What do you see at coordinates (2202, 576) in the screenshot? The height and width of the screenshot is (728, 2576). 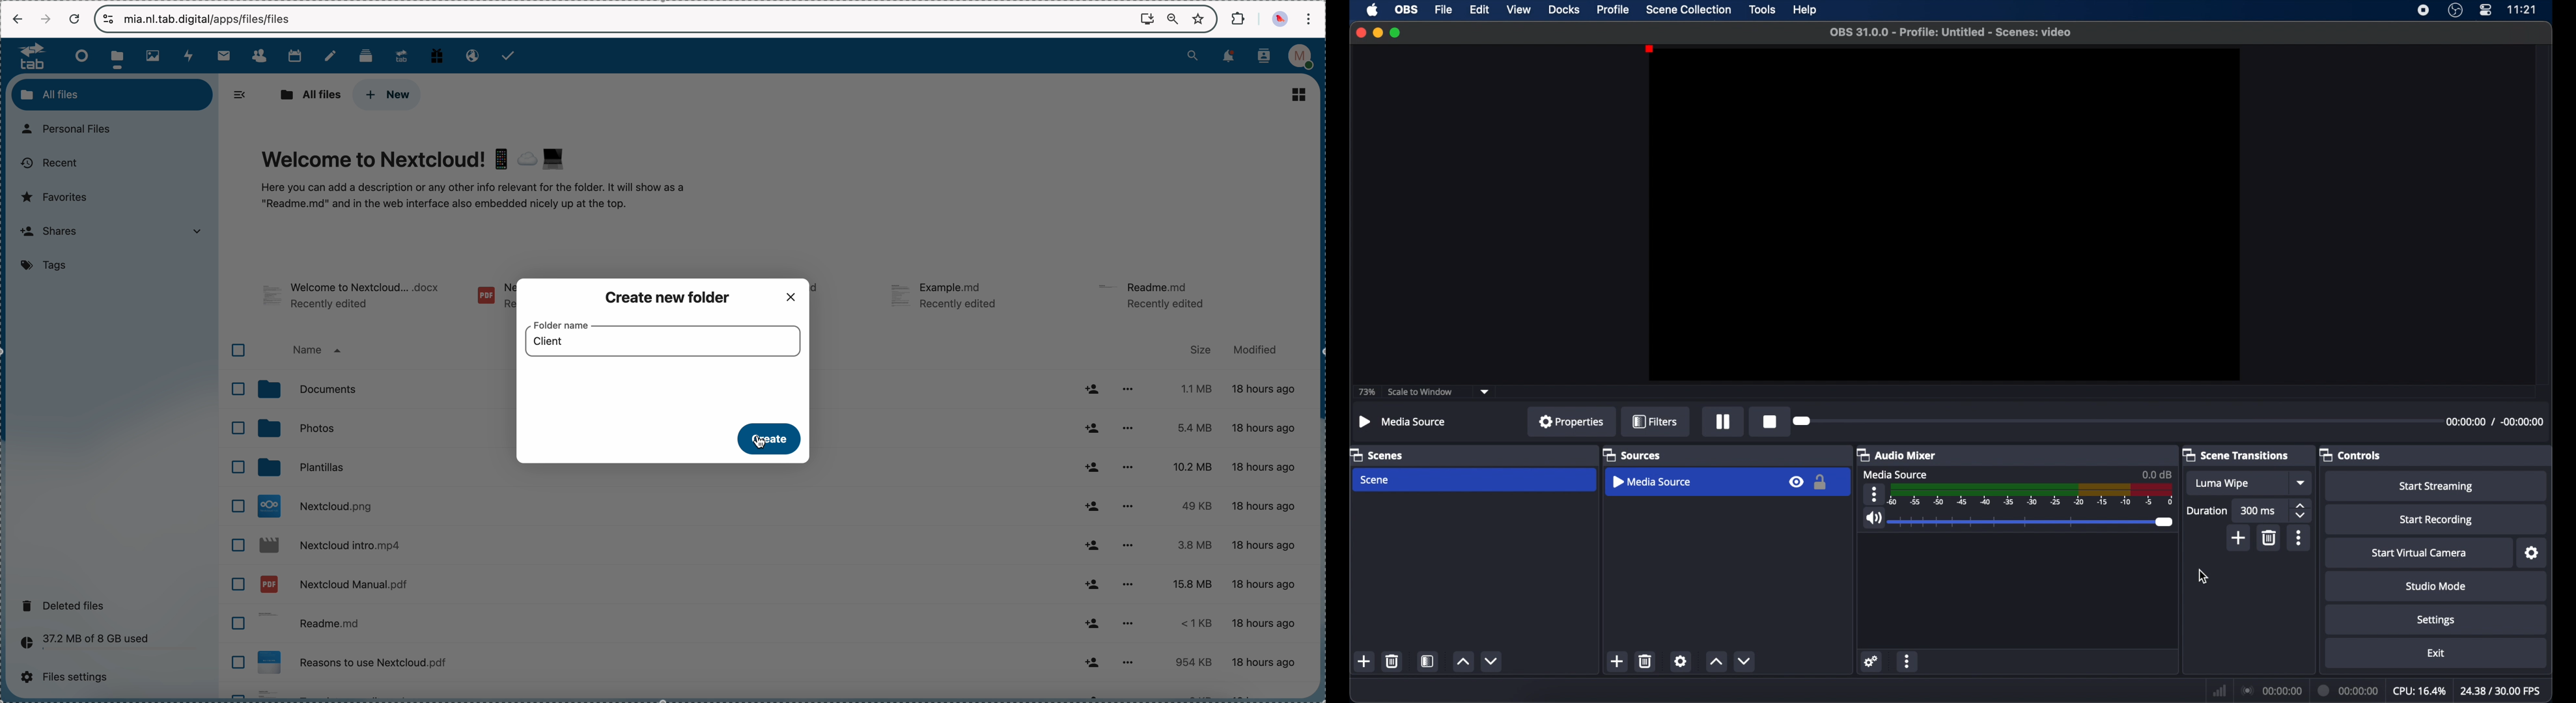 I see `cursor` at bounding box center [2202, 576].